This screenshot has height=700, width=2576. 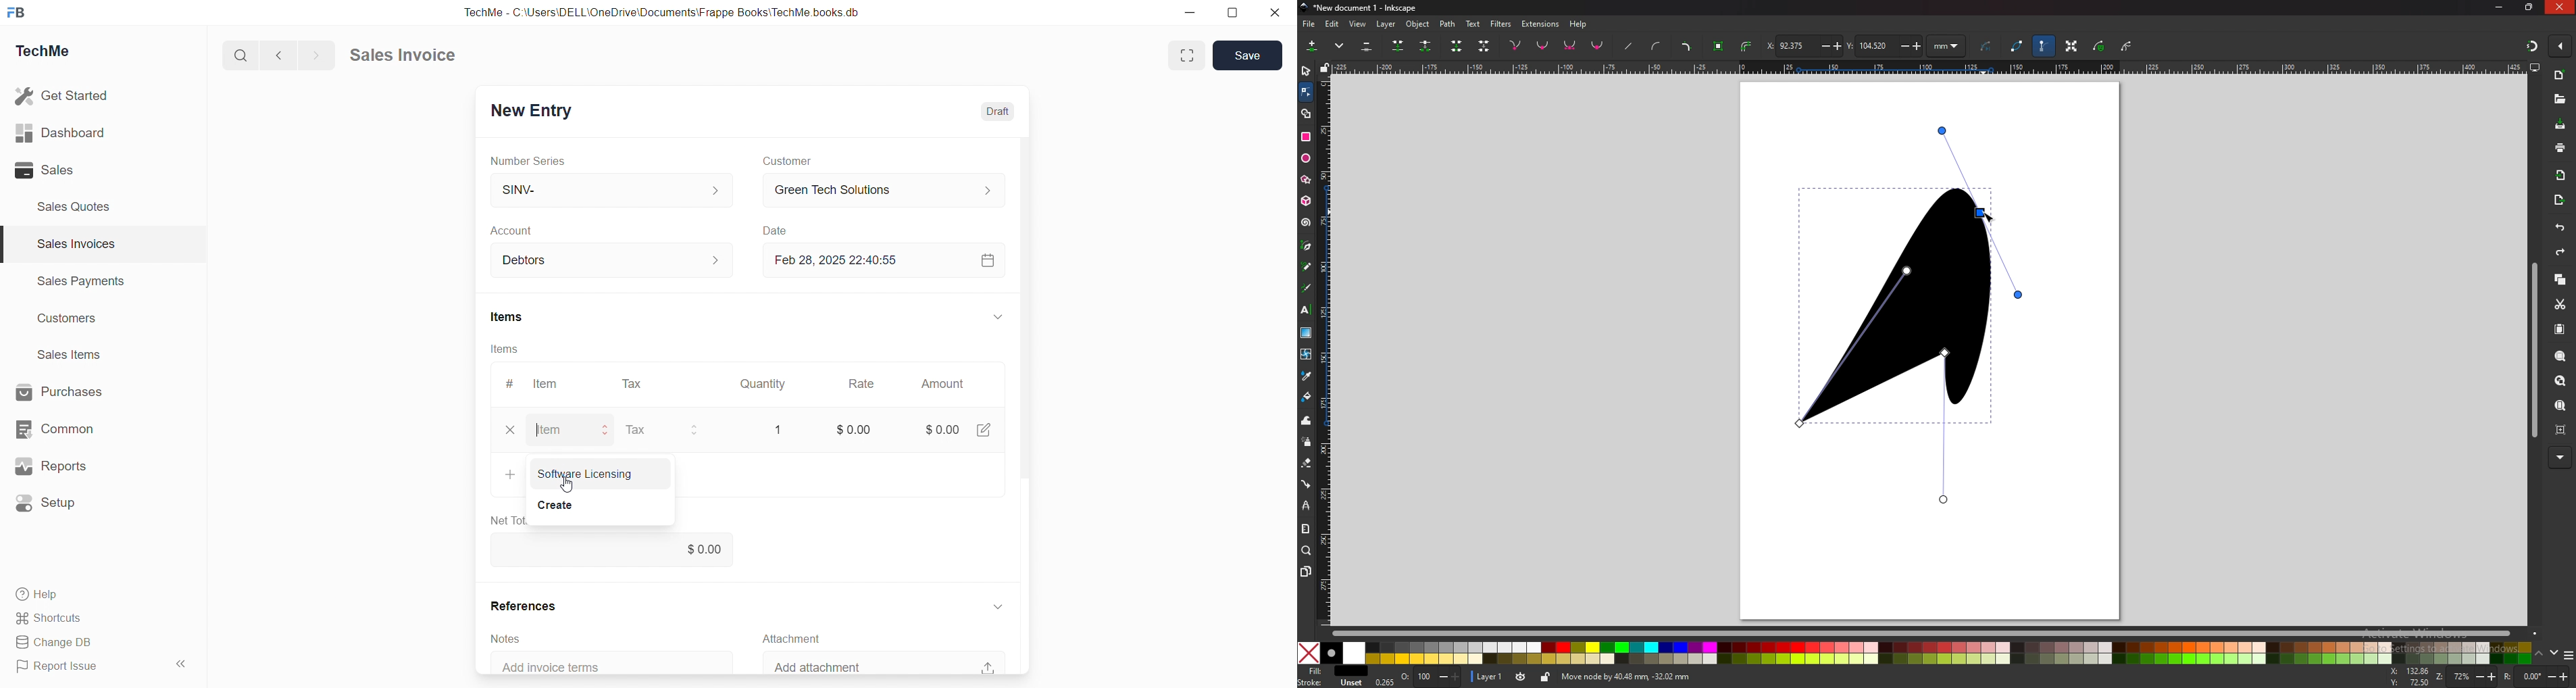 What do you see at coordinates (51, 466) in the screenshot?
I see `Reports` at bounding box center [51, 466].